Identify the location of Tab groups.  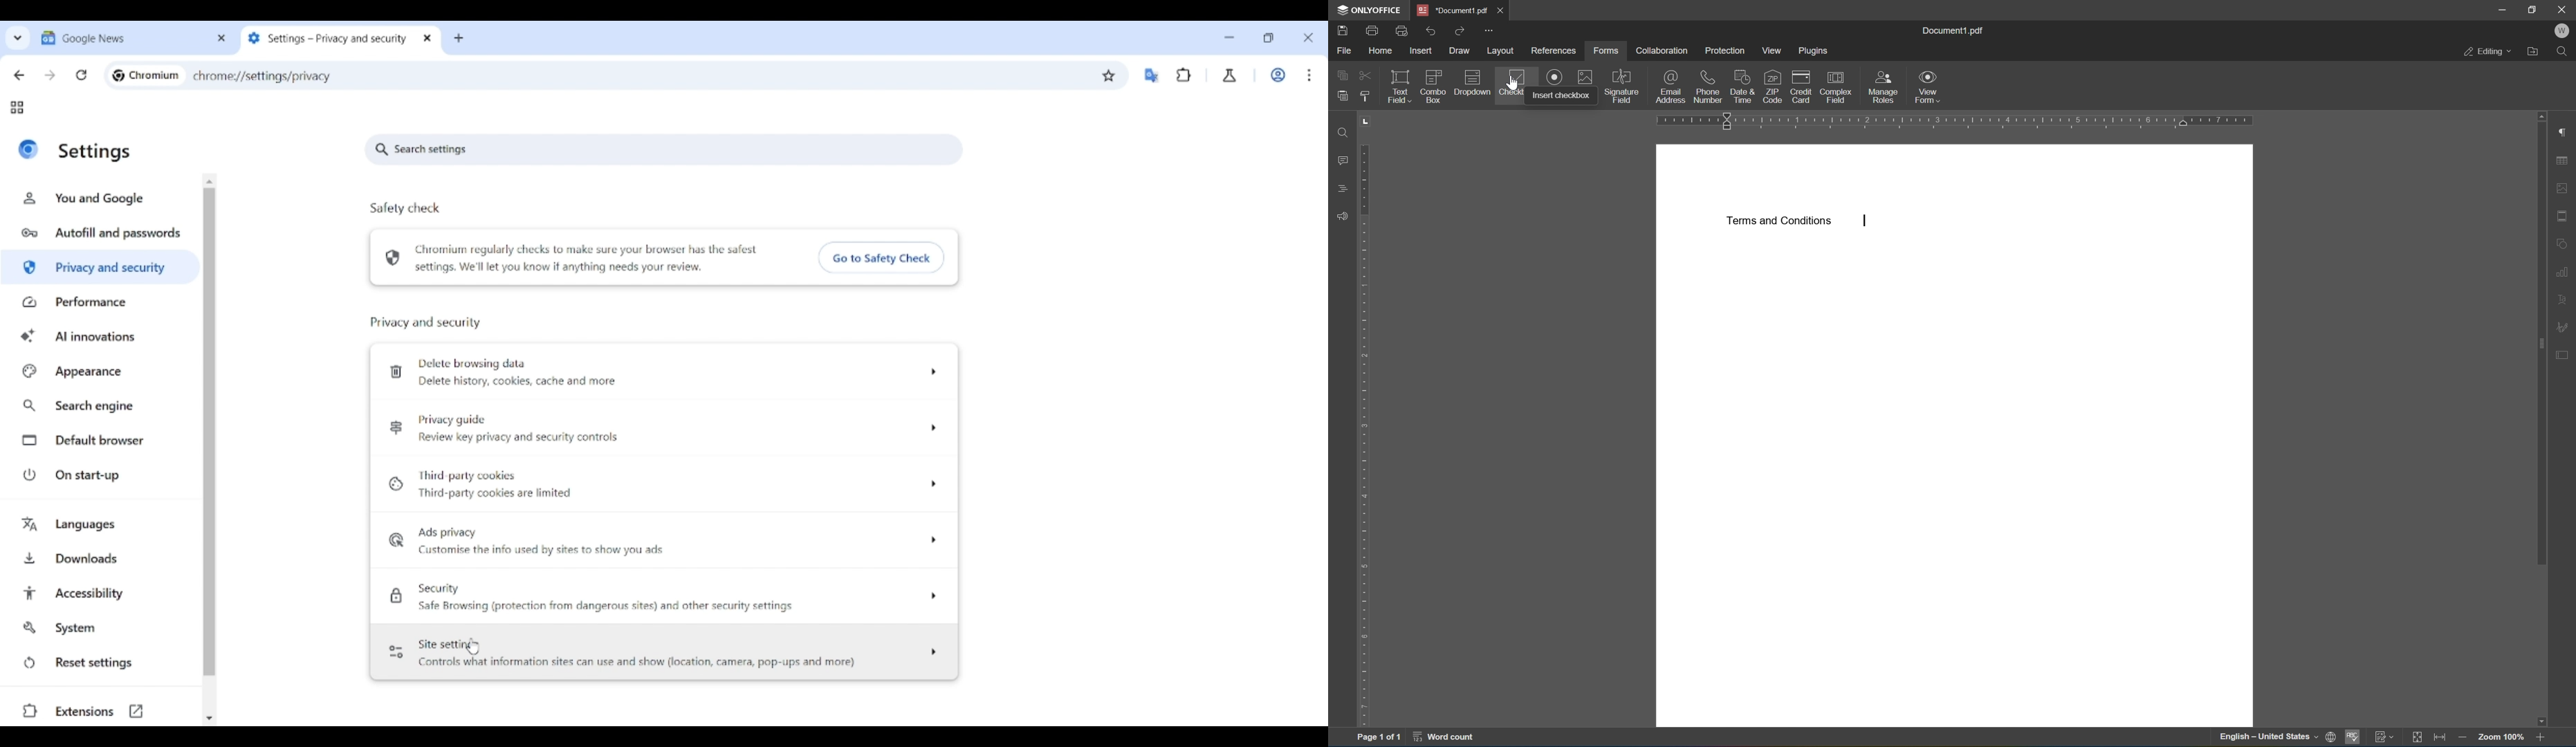
(17, 108).